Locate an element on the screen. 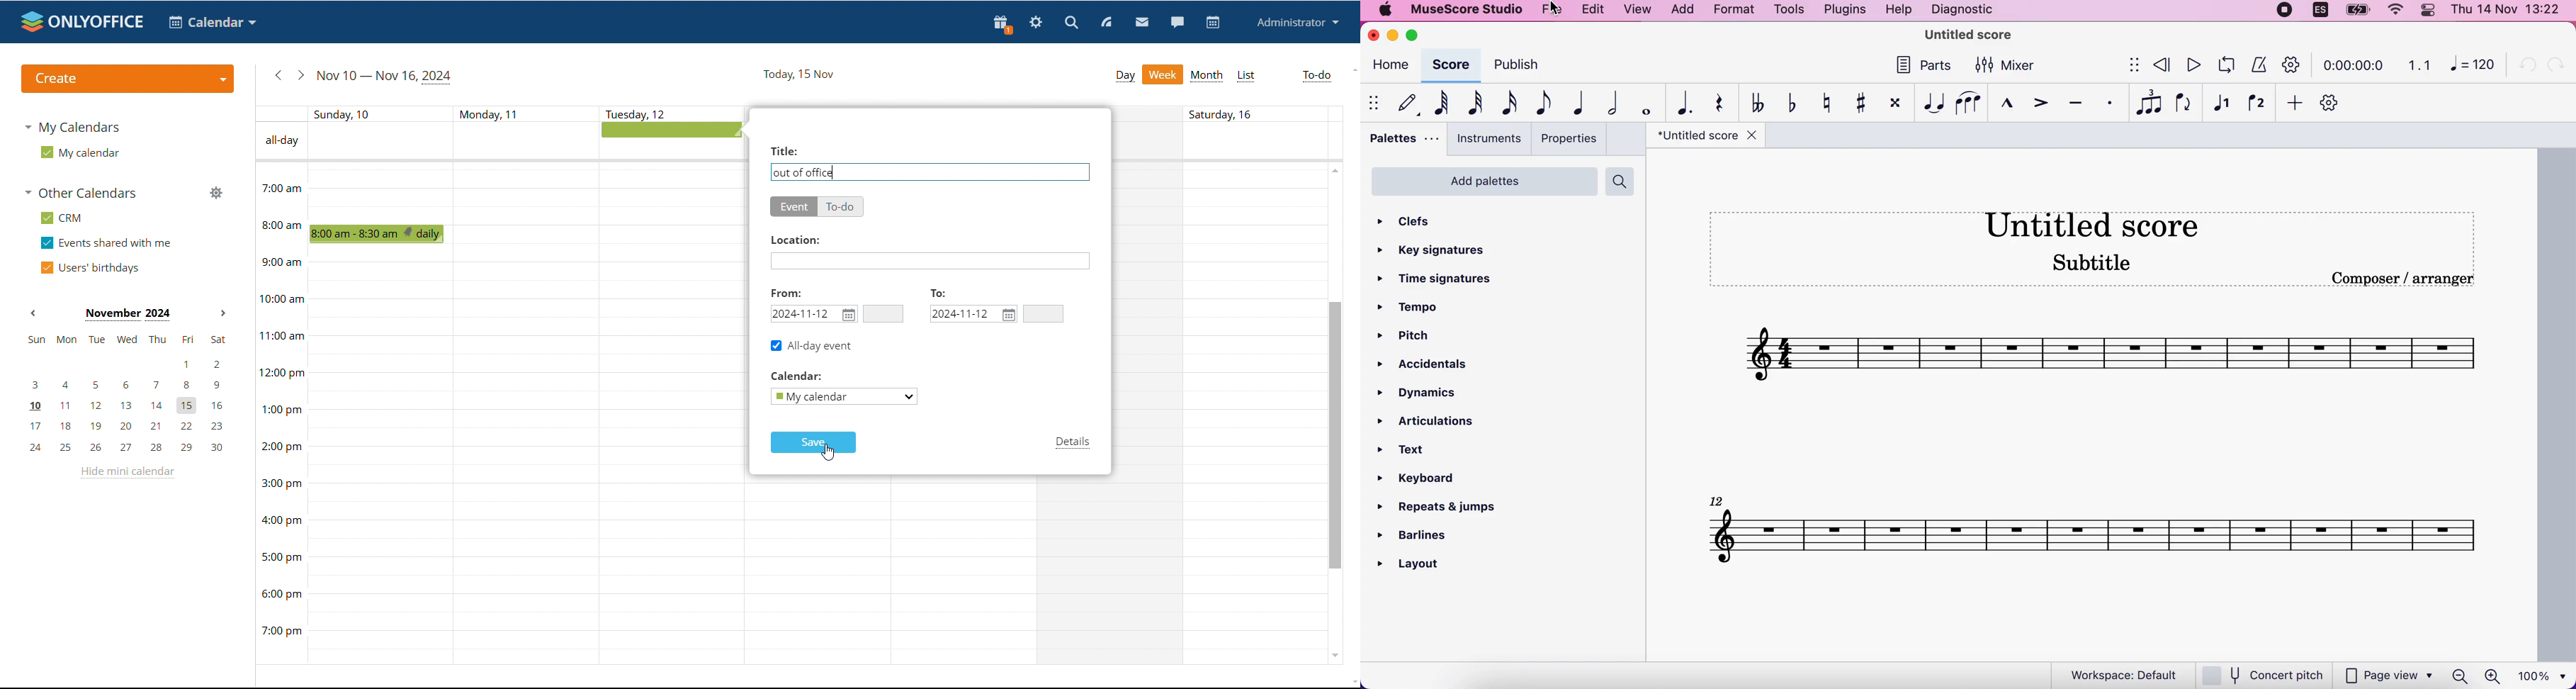 The image size is (2576, 700).  is located at coordinates (798, 292).